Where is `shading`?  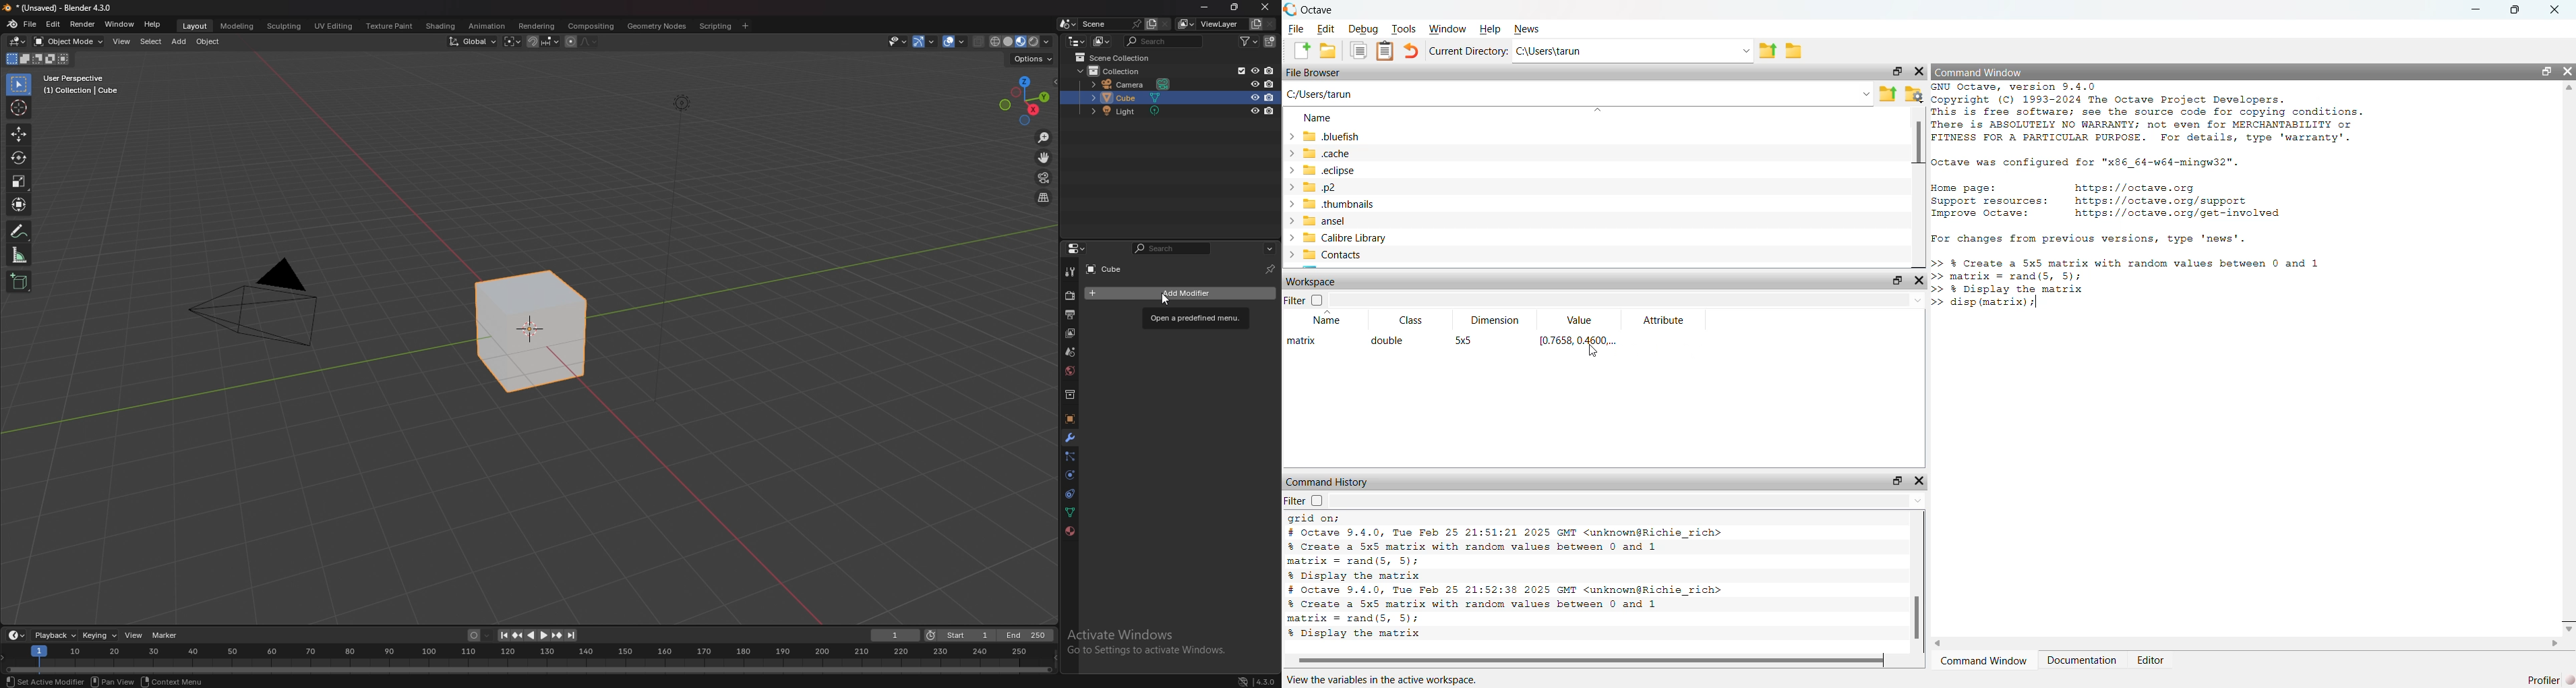
shading is located at coordinates (443, 25).